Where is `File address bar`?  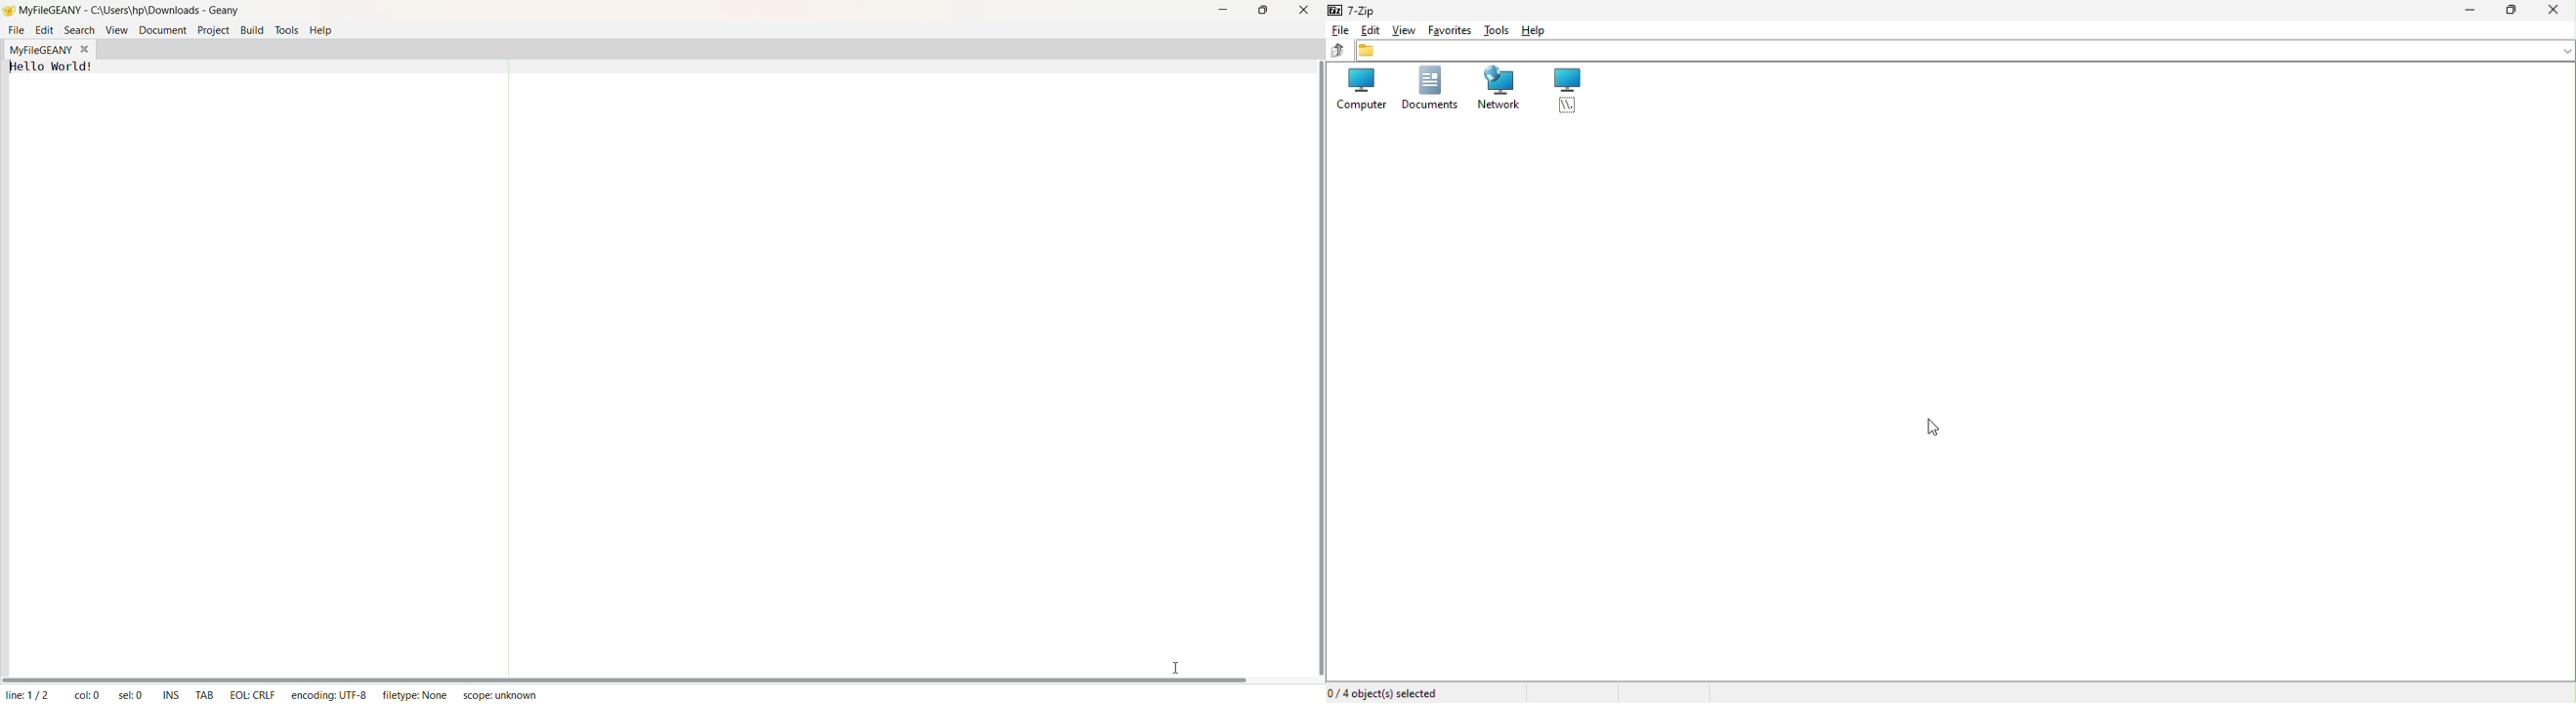 File address bar is located at coordinates (1965, 52).